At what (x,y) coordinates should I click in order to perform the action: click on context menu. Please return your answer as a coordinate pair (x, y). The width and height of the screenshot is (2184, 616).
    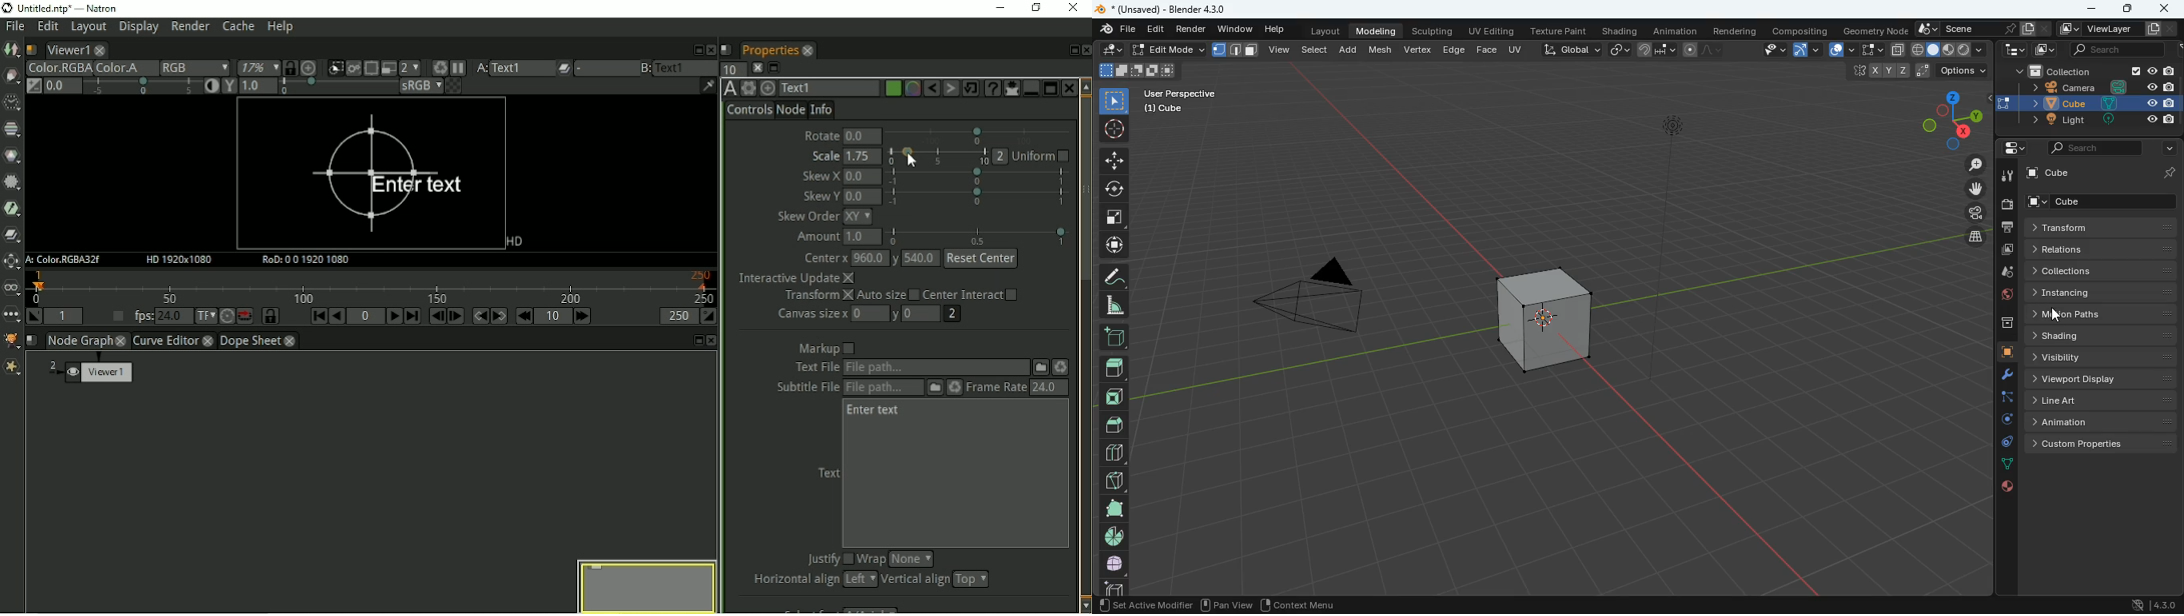
    Looking at the image, I should click on (1299, 604).